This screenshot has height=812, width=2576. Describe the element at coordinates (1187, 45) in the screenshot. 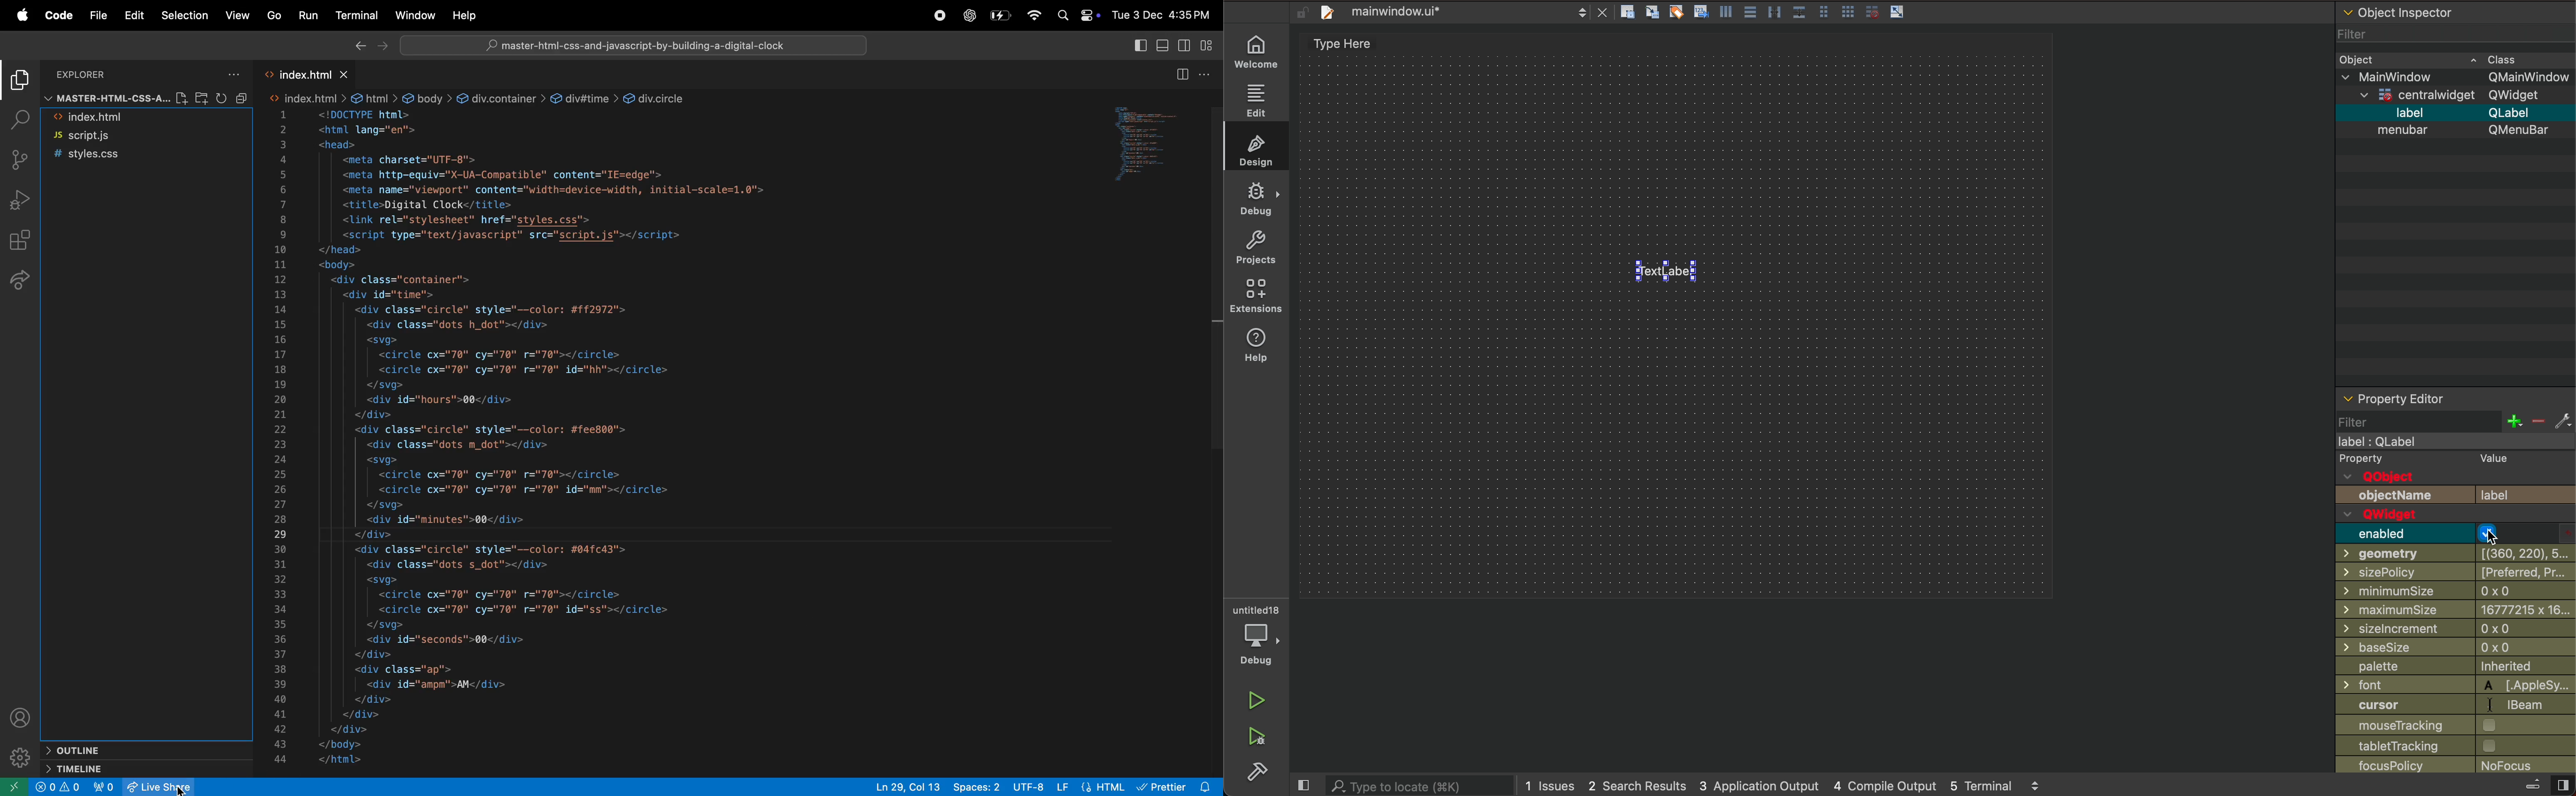

I see `toggle secondary sidebar` at that location.